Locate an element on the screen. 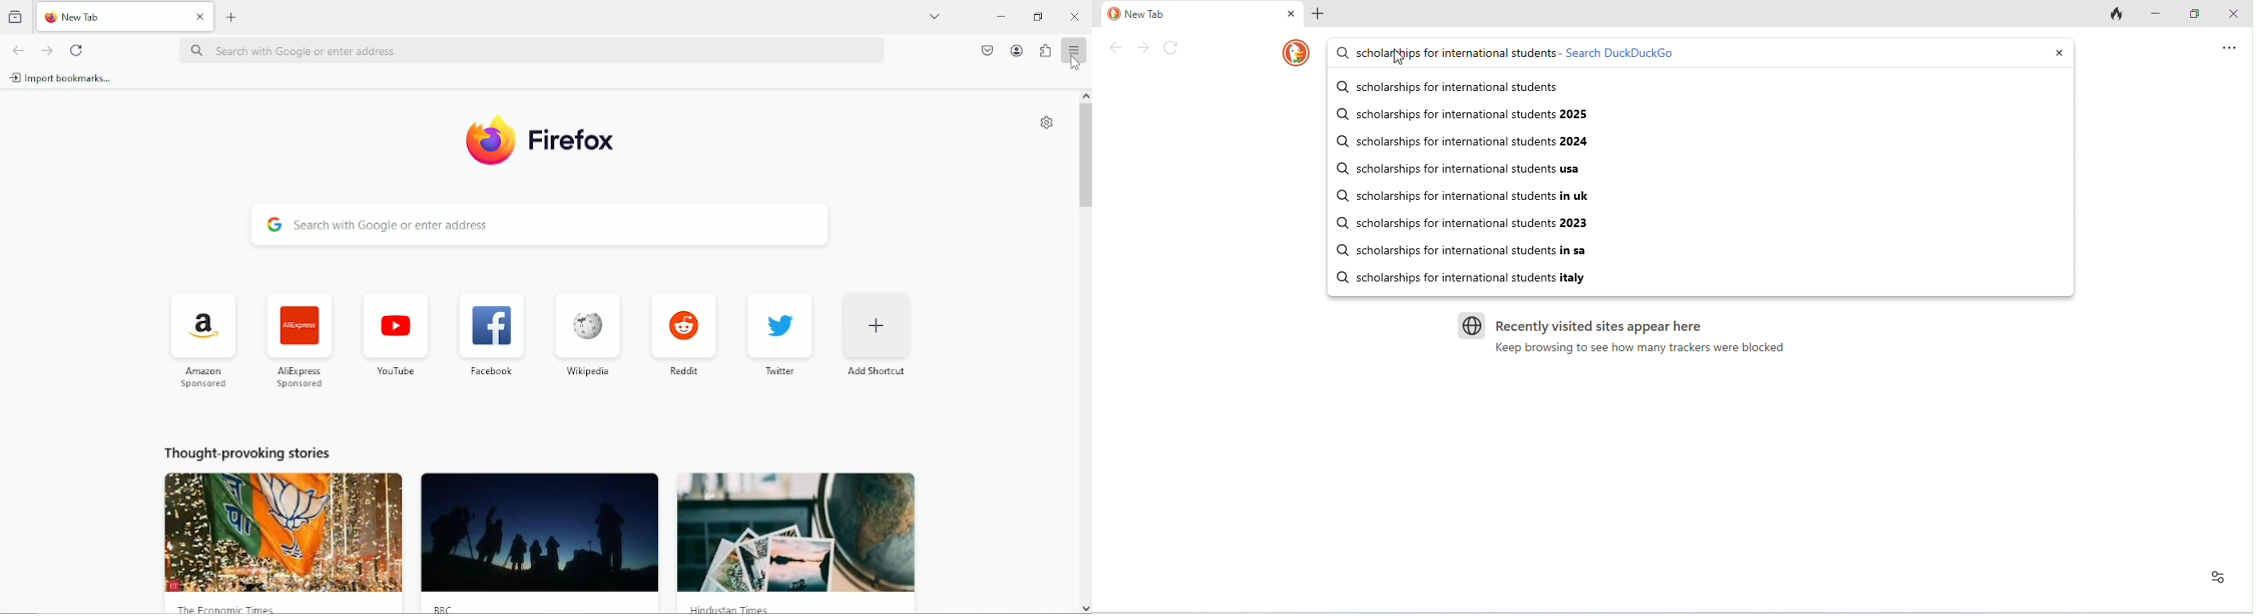  Vertical scrollbar is located at coordinates (1084, 157).